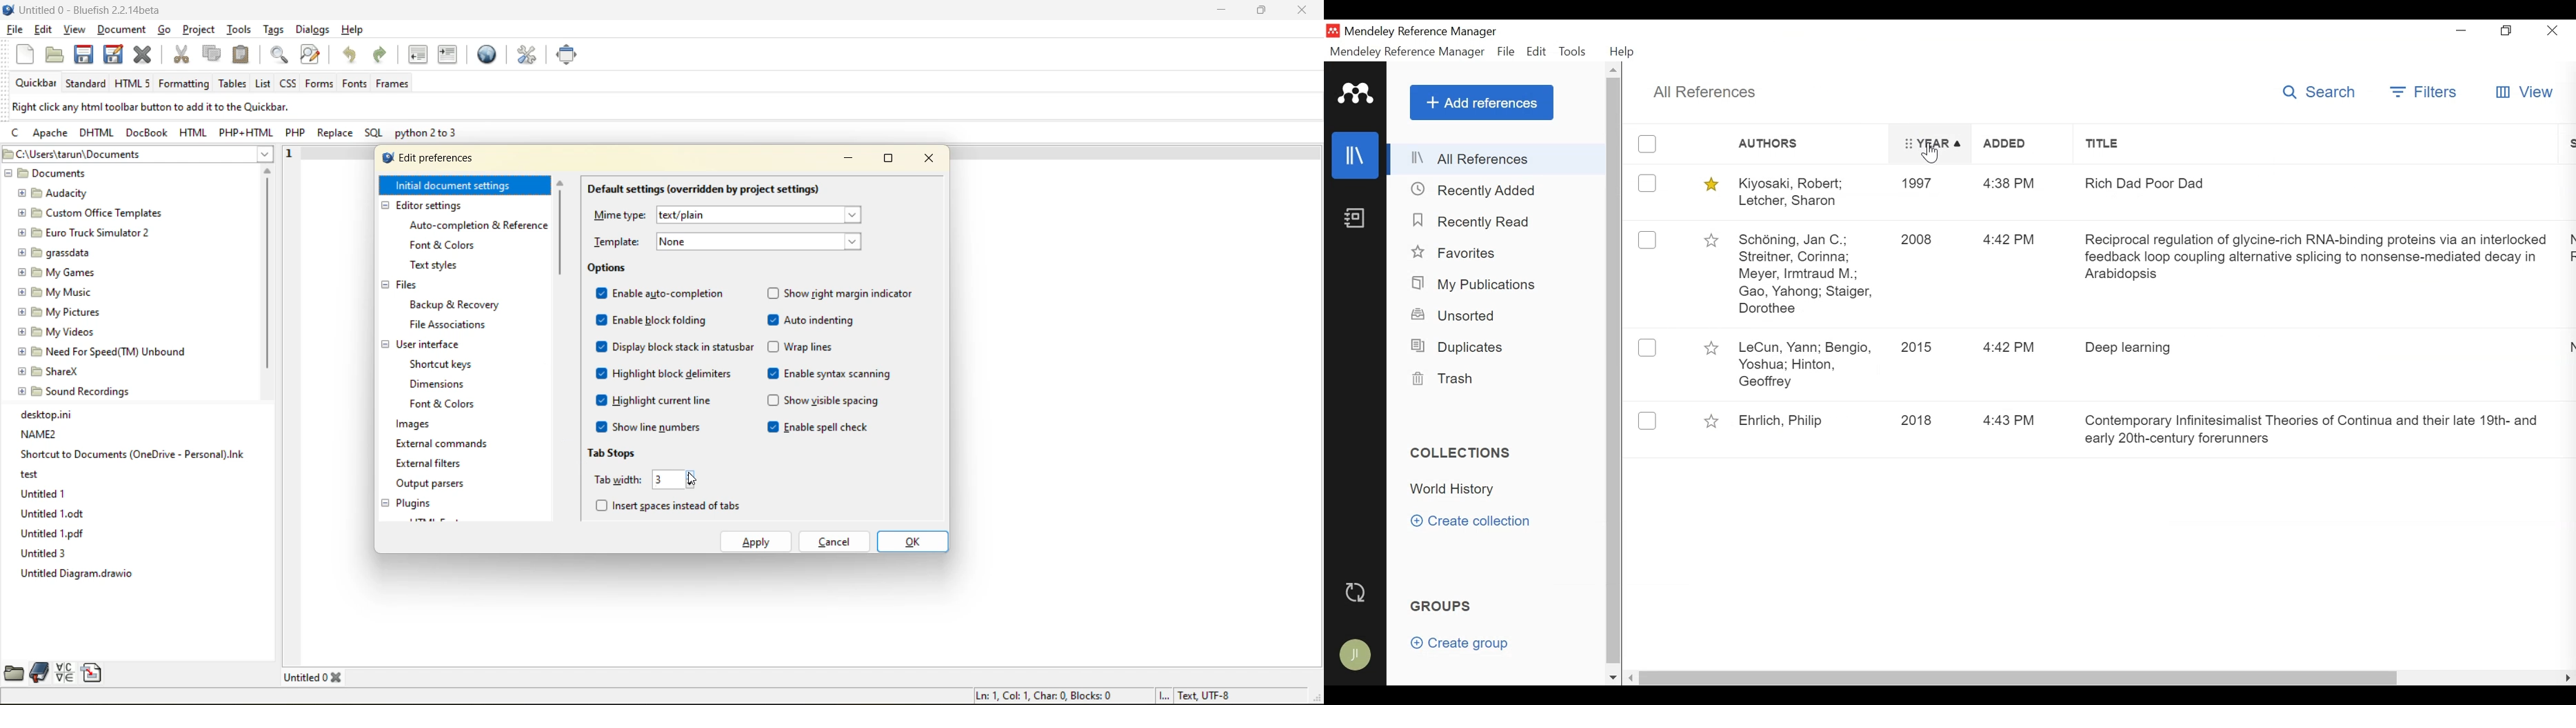  What do you see at coordinates (1357, 219) in the screenshot?
I see `Notebook` at bounding box center [1357, 219].